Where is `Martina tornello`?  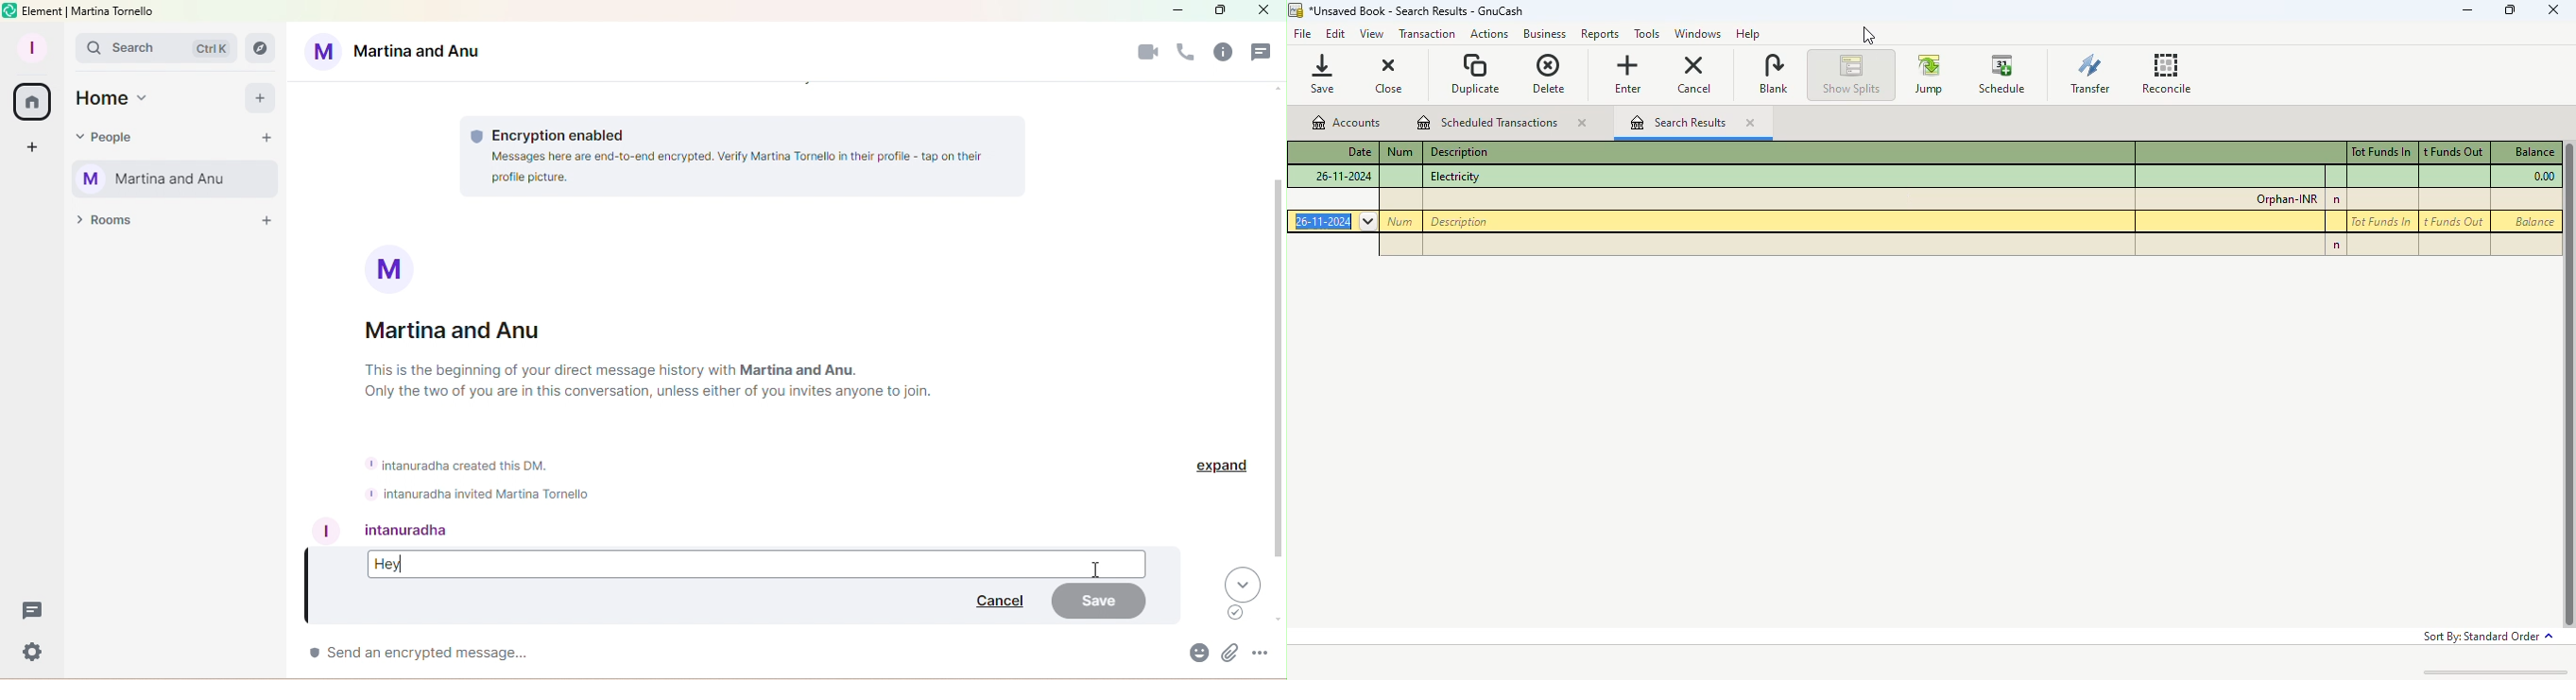
Martina tornello is located at coordinates (114, 12).